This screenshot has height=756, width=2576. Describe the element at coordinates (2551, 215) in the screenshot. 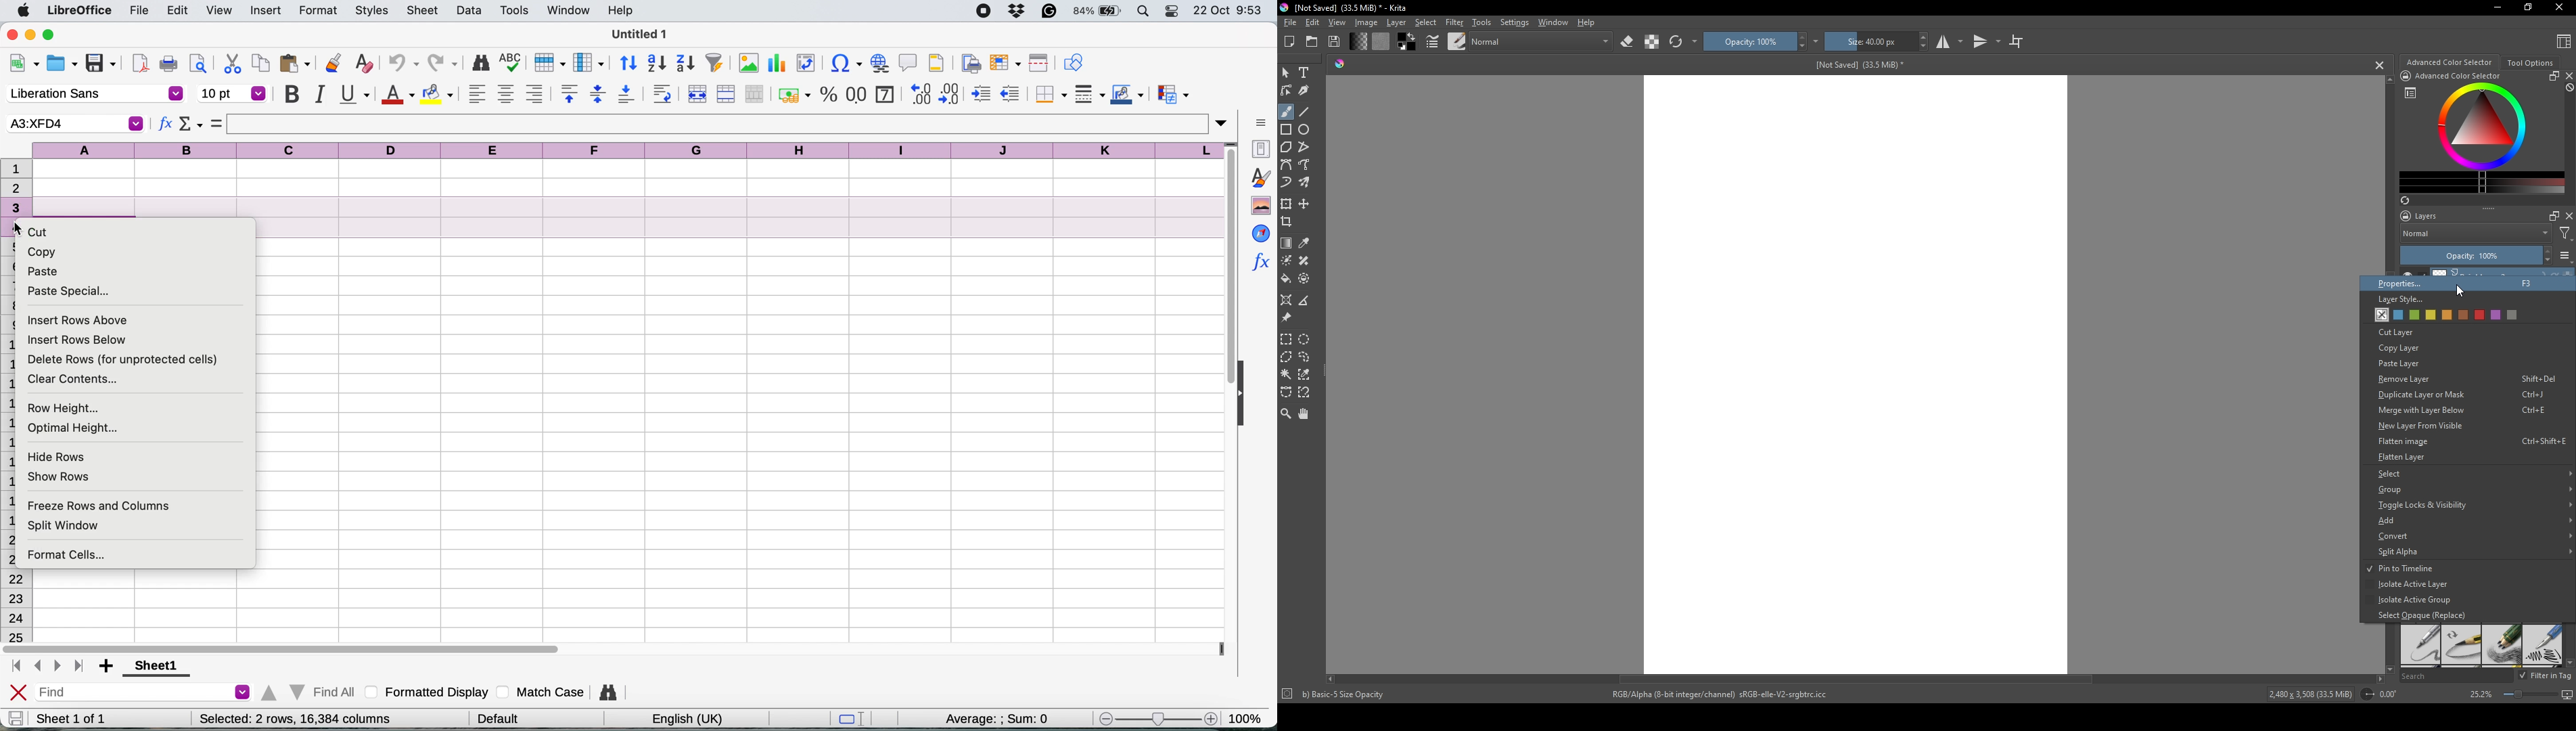

I see `maximize` at that location.